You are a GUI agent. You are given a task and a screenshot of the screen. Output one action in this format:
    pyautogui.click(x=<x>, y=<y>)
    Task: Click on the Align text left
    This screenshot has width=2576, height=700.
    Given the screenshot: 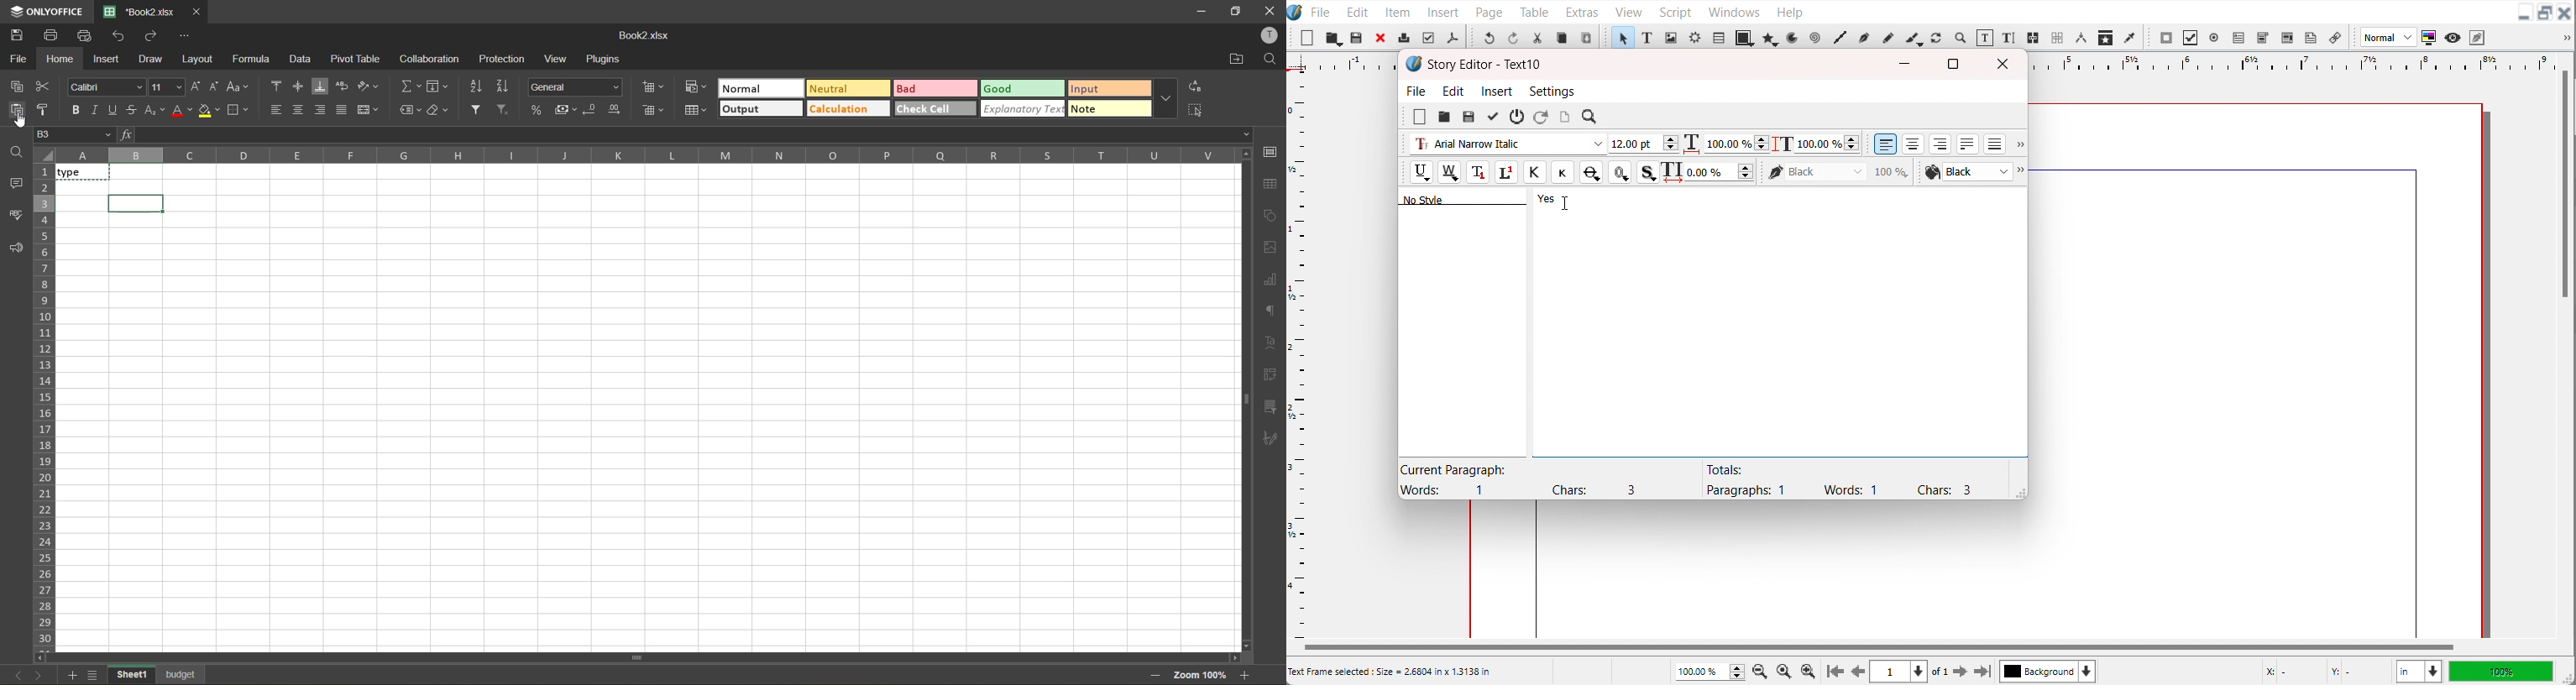 What is the action you would take?
    pyautogui.click(x=1886, y=144)
    